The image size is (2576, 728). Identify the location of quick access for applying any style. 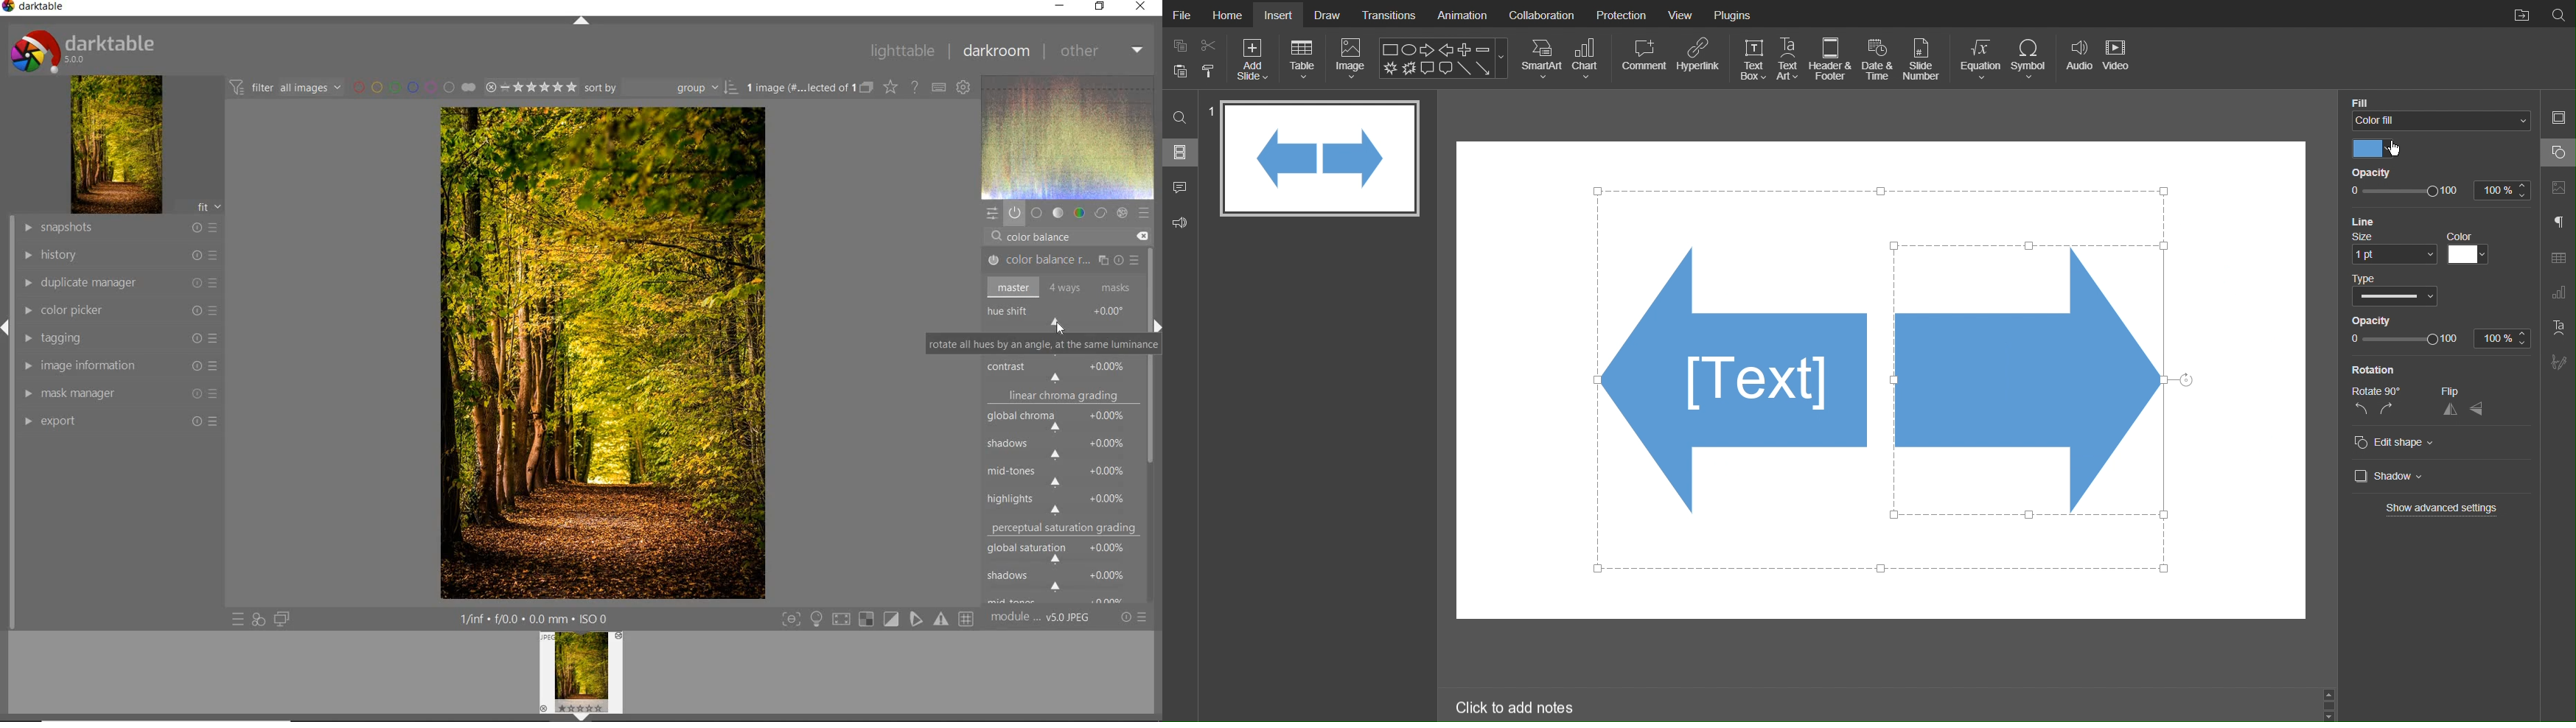
(259, 620).